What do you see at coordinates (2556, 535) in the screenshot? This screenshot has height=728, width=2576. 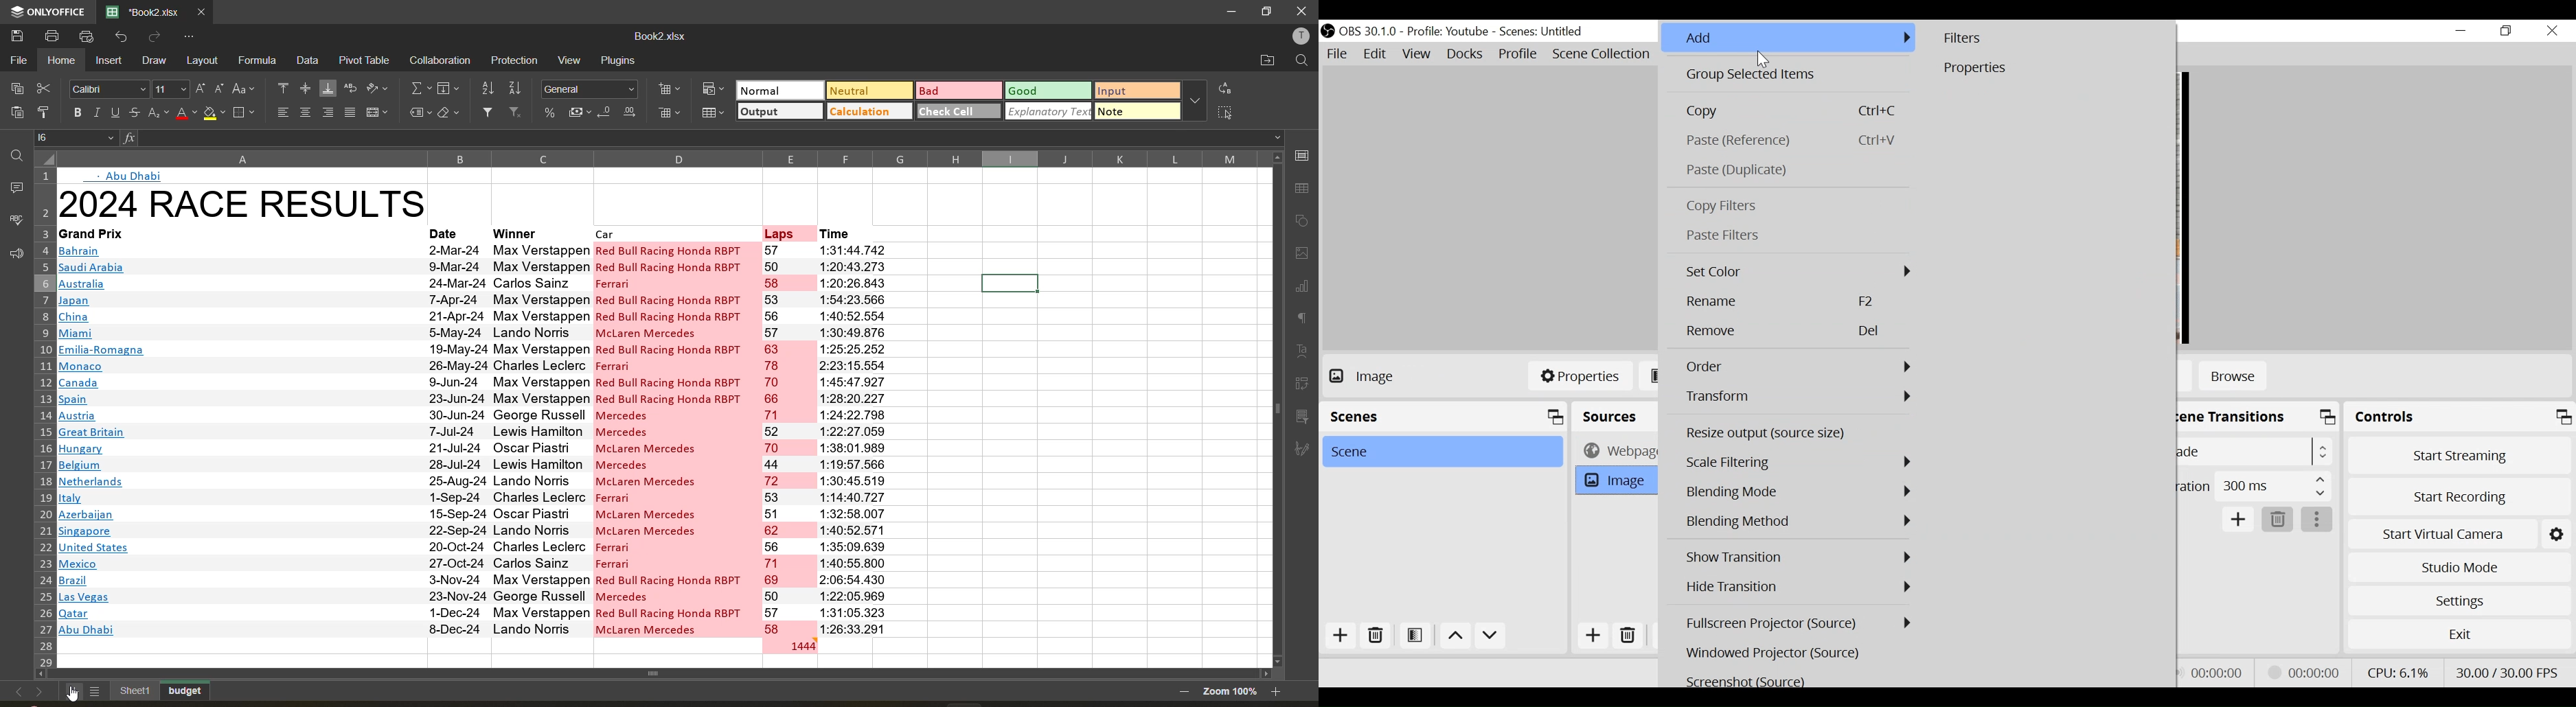 I see `Settings` at bounding box center [2556, 535].